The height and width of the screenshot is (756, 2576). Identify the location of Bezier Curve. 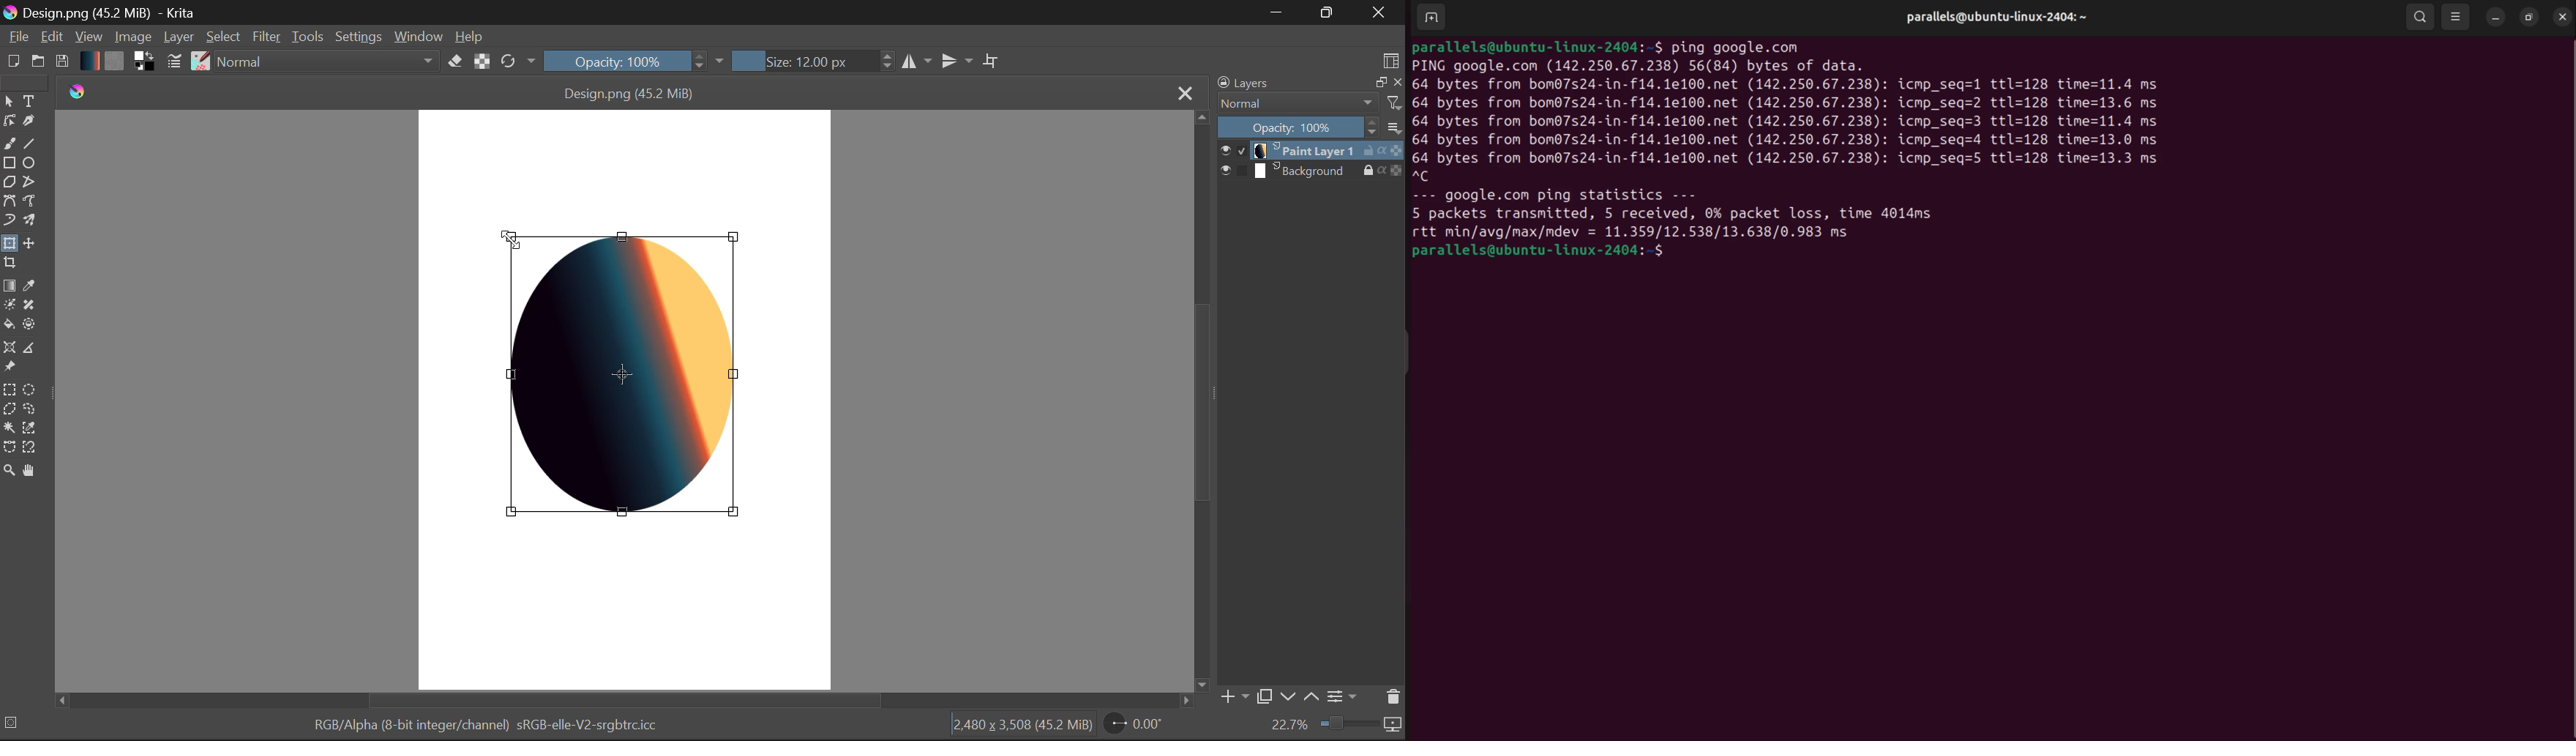
(9, 203).